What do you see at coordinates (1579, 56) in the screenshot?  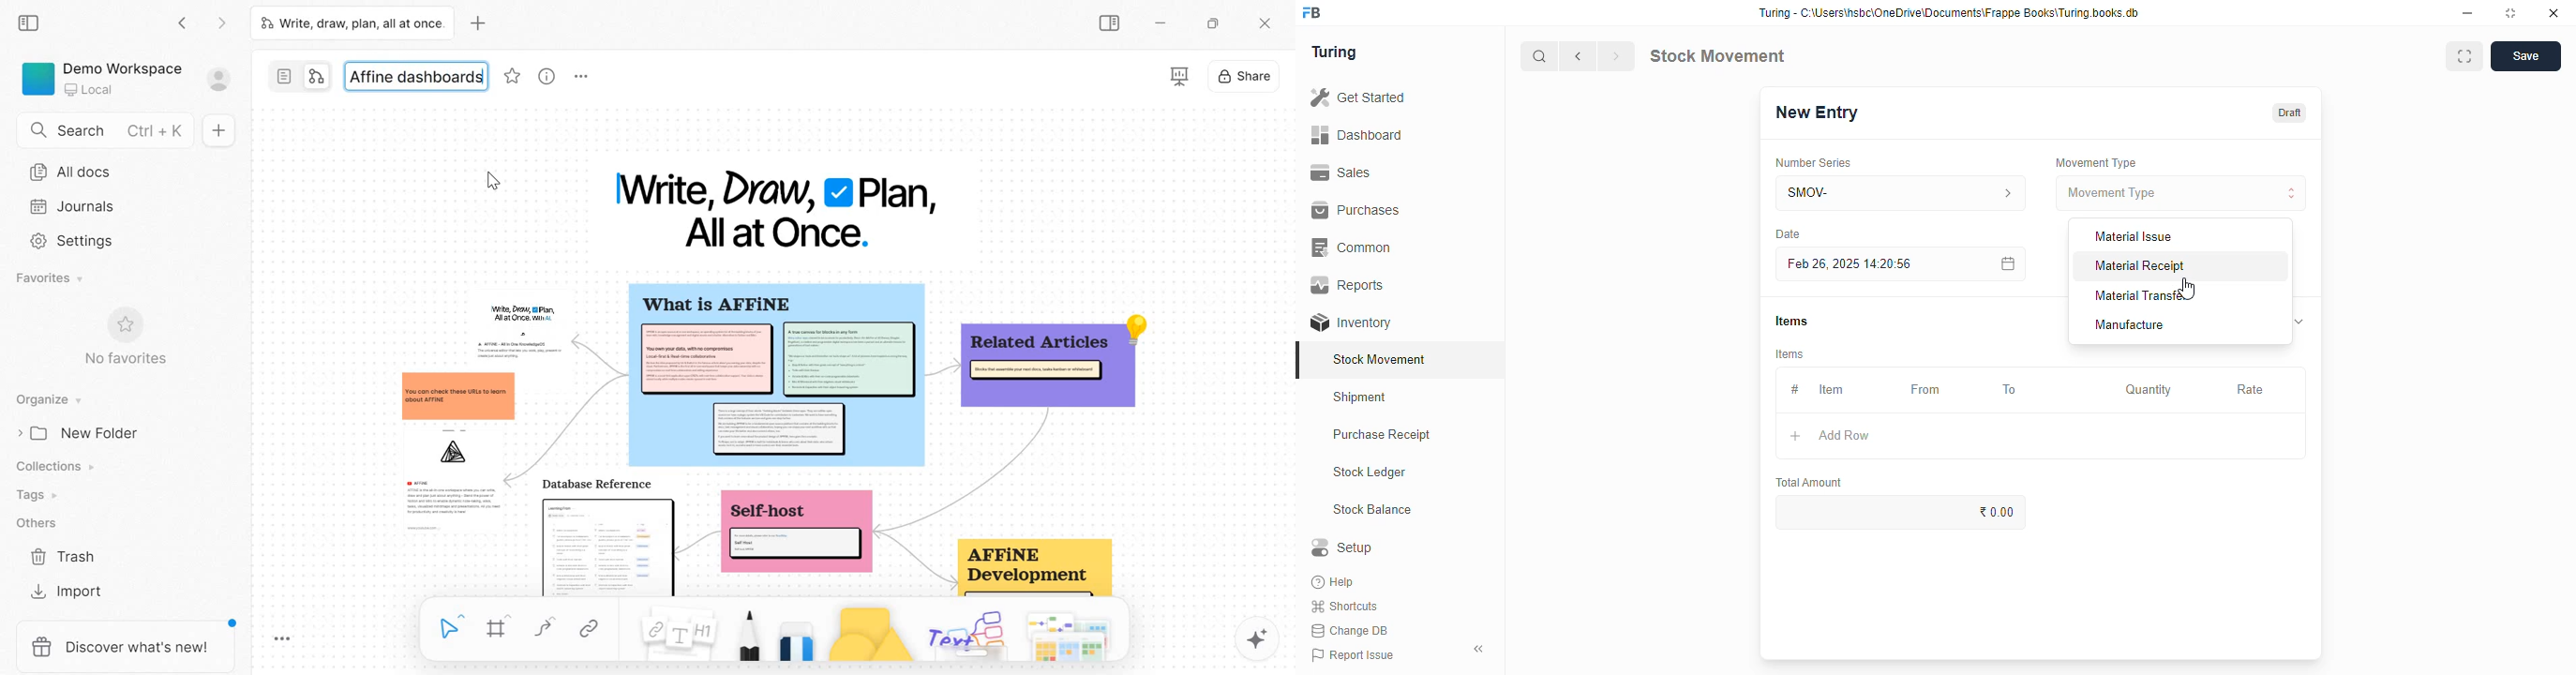 I see `previous` at bounding box center [1579, 56].